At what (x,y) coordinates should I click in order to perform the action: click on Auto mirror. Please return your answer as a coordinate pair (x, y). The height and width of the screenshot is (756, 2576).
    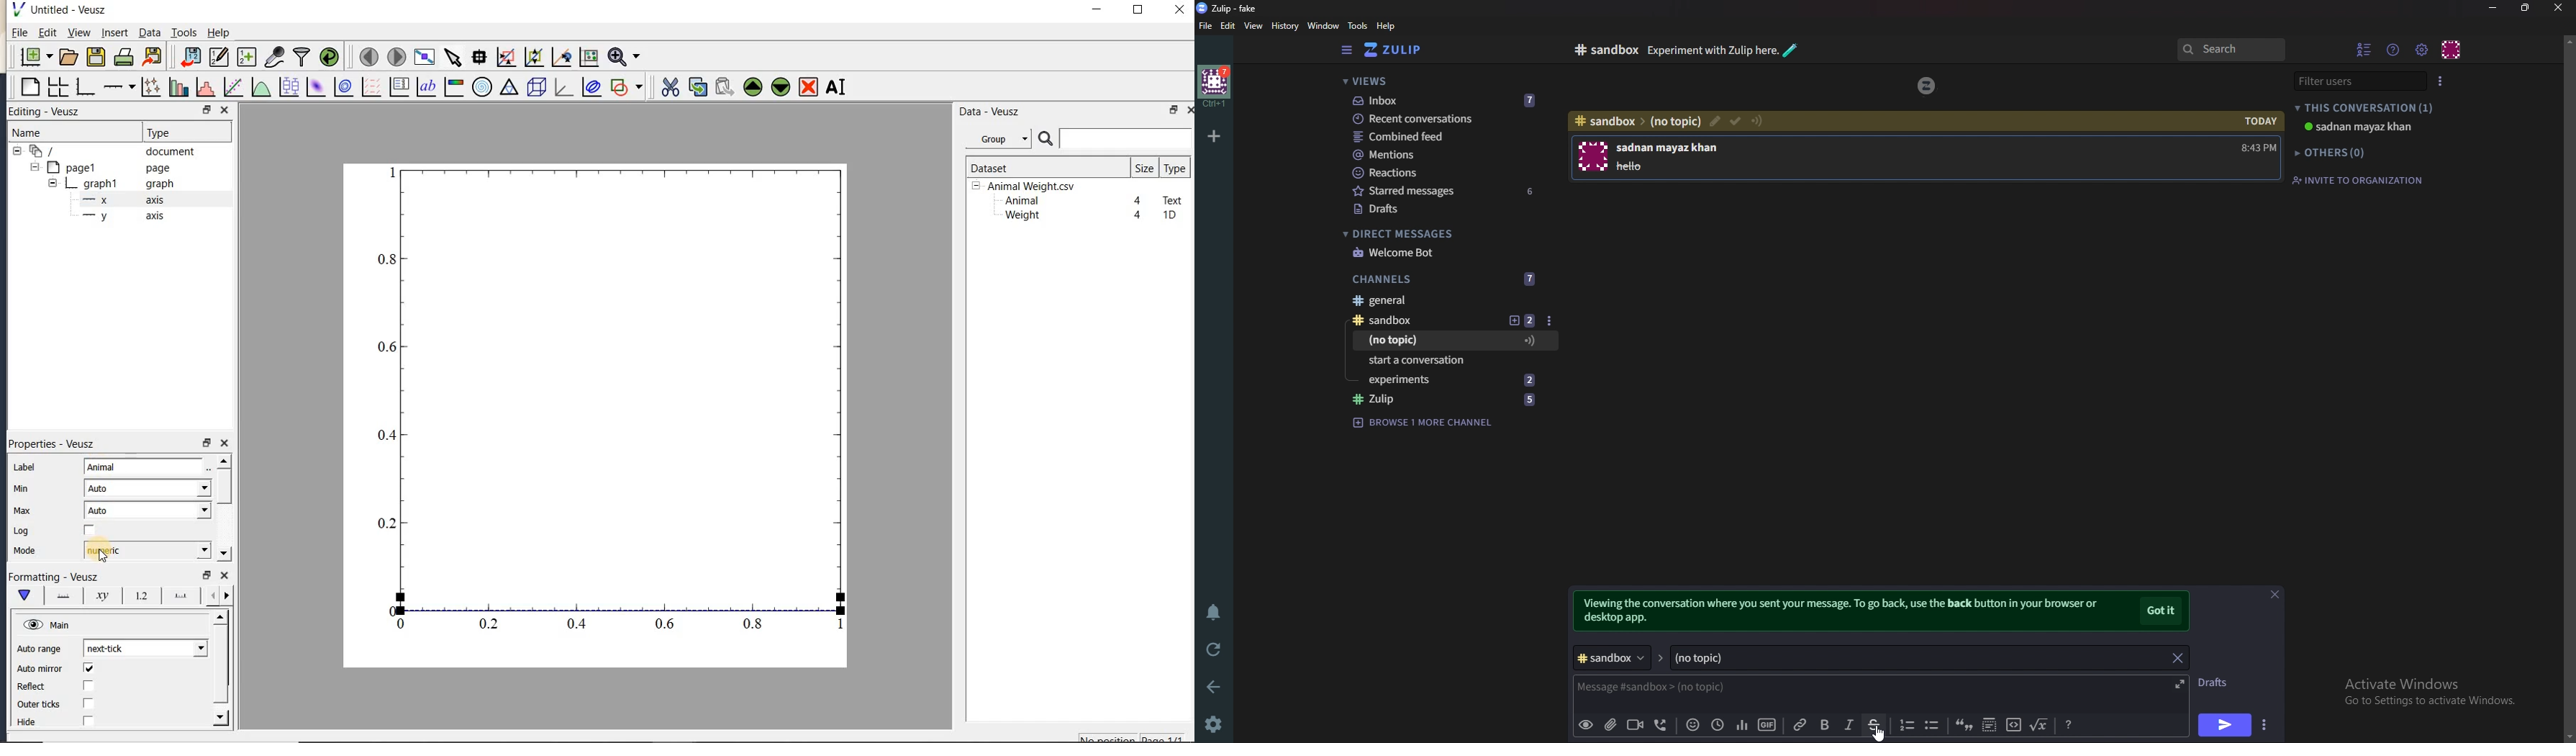
    Looking at the image, I should click on (38, 670).